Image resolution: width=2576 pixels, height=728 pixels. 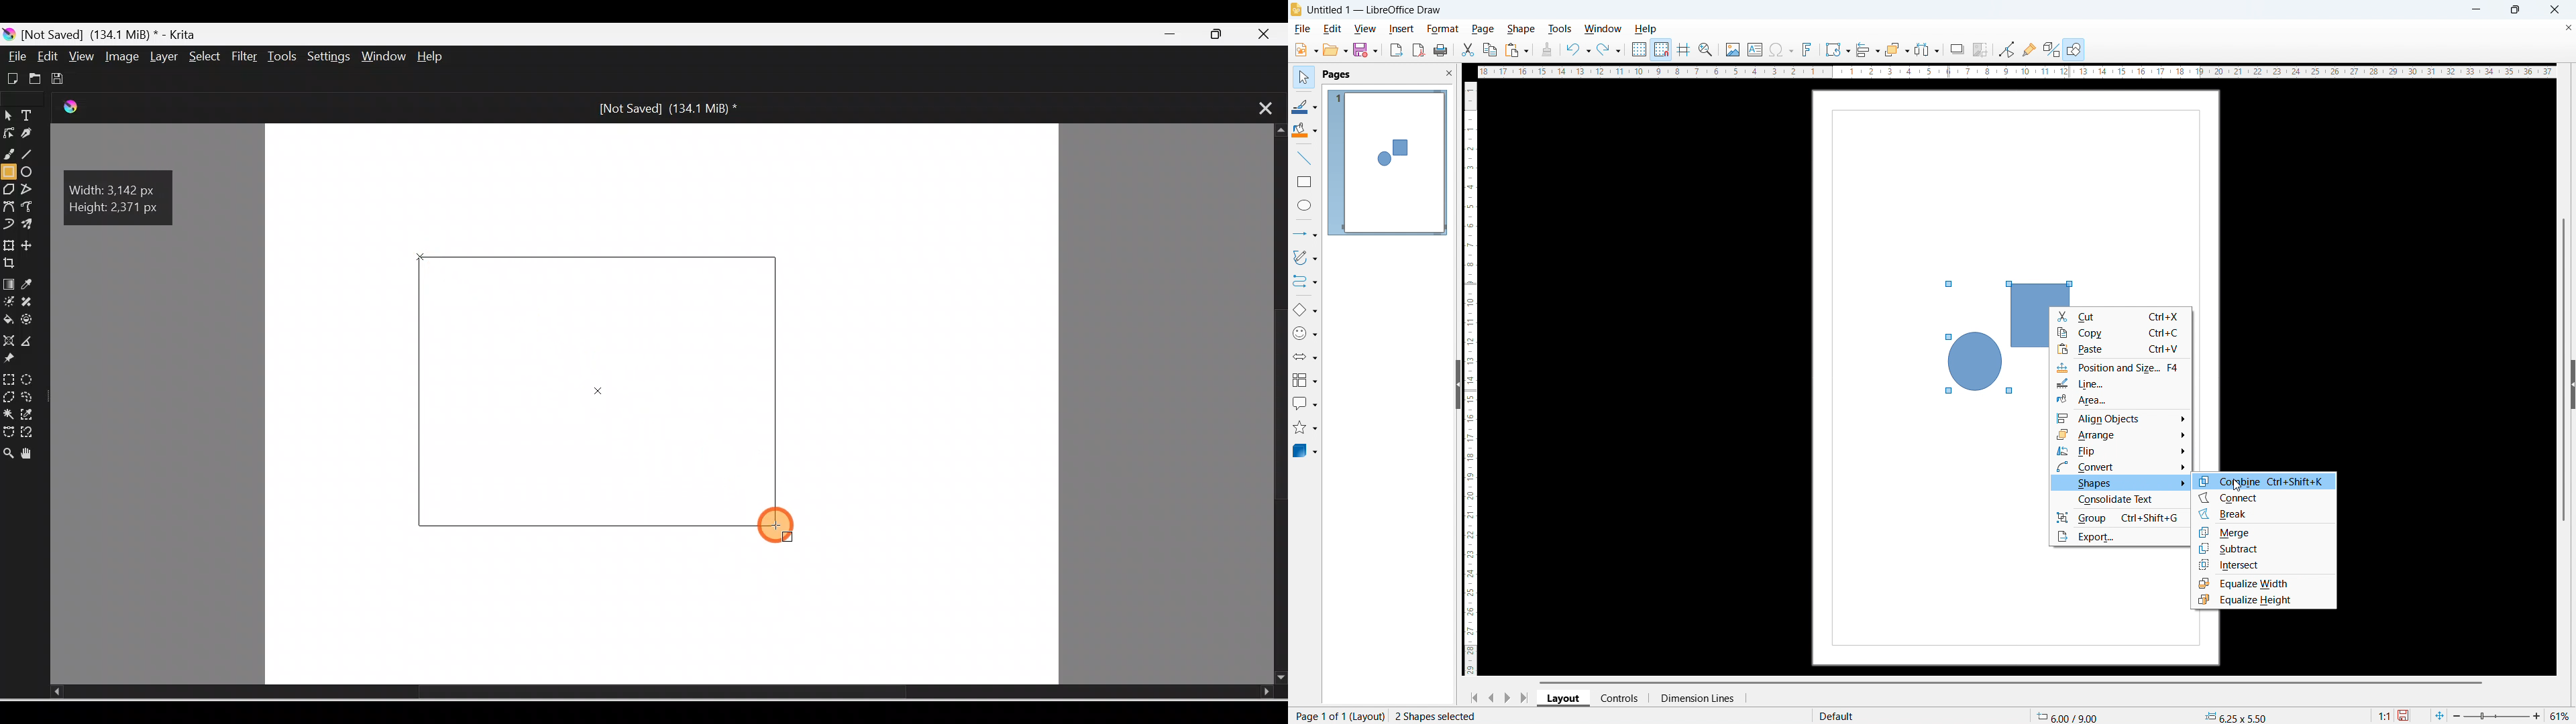 What do you see at coordinates (2555, 9) in the screenshot?
I see `close` at bounding box center [2555, 9].